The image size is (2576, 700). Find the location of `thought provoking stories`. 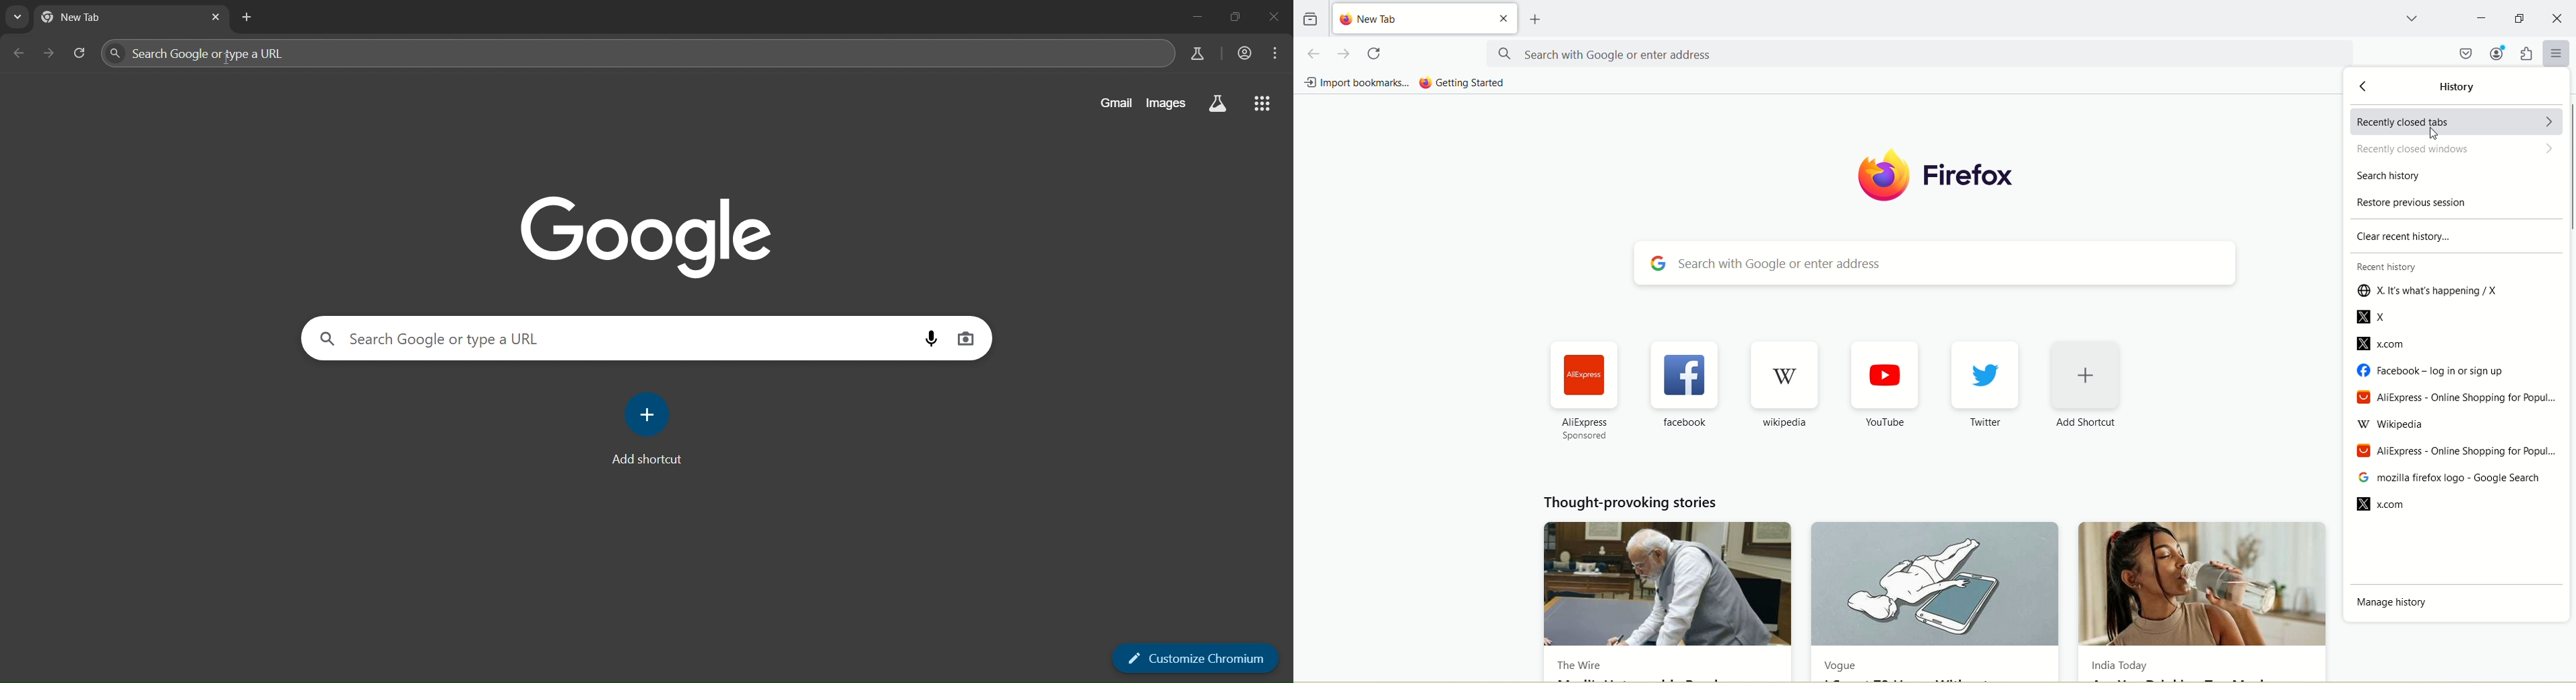

thought provoking stories is located at coordinates (1633, 503).